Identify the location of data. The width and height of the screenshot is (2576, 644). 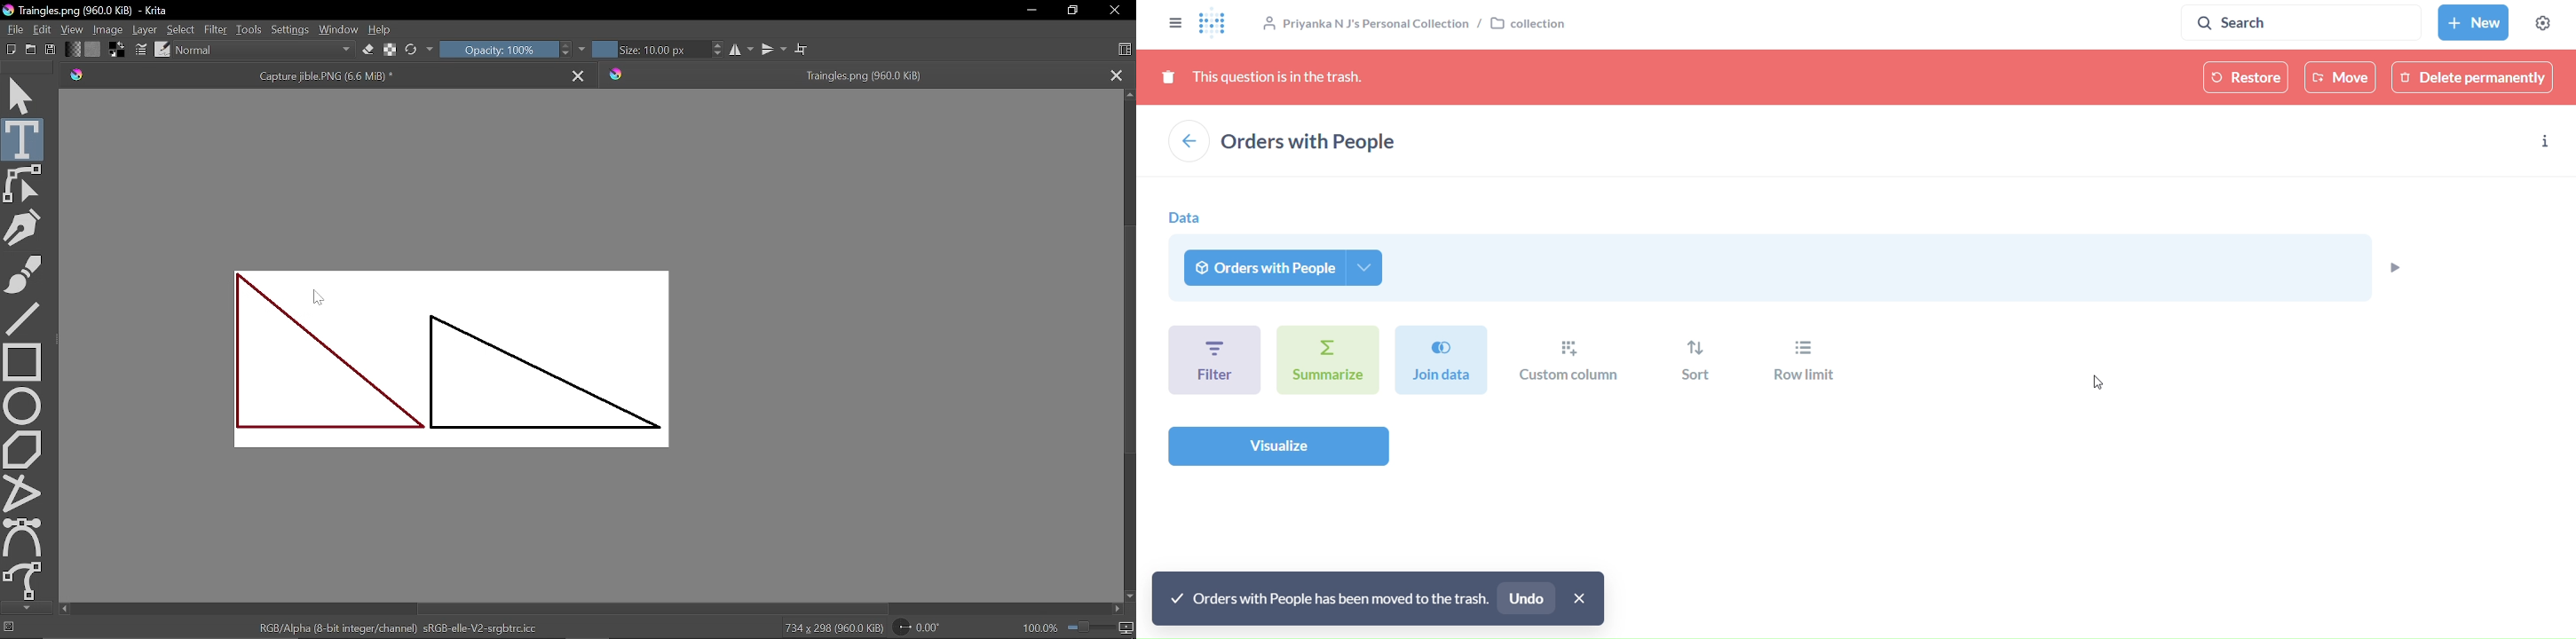
(1186, 220).